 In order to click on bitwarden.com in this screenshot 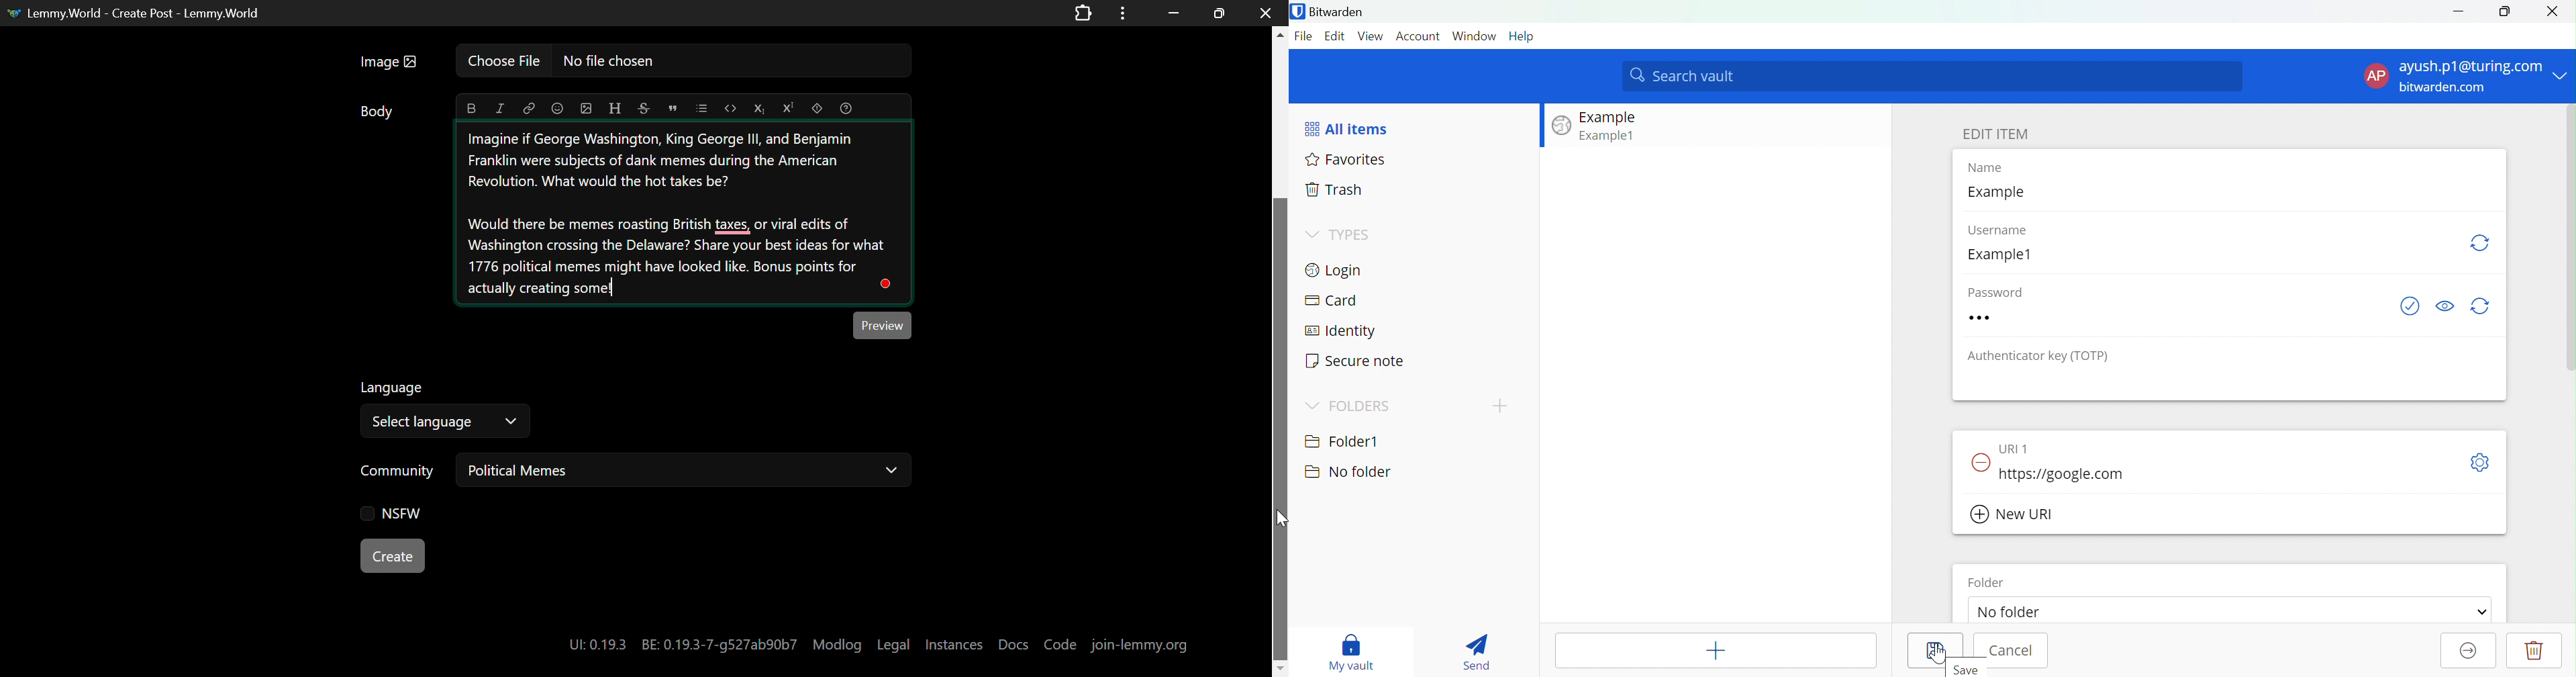, I will do `click(2446, 87)`.